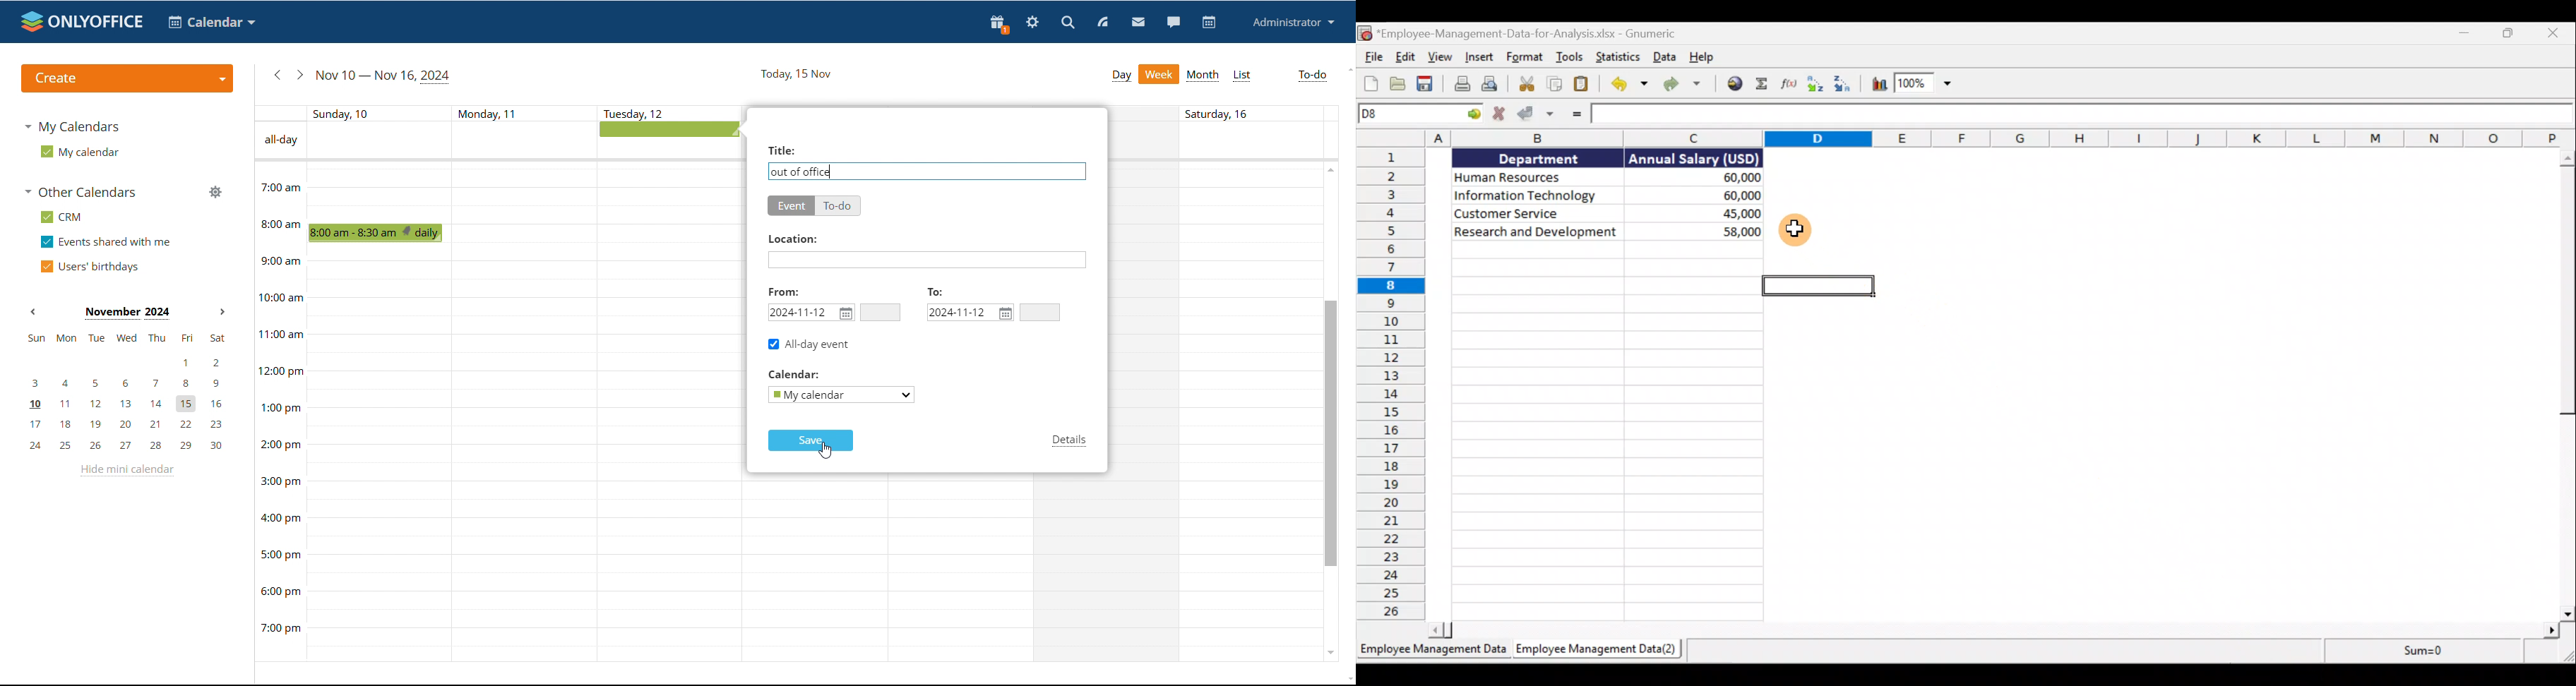 This screenshot has height=700, width=2576. Describe the element at coordinates (811, 440) in the screenshot. I see `save` at that location.